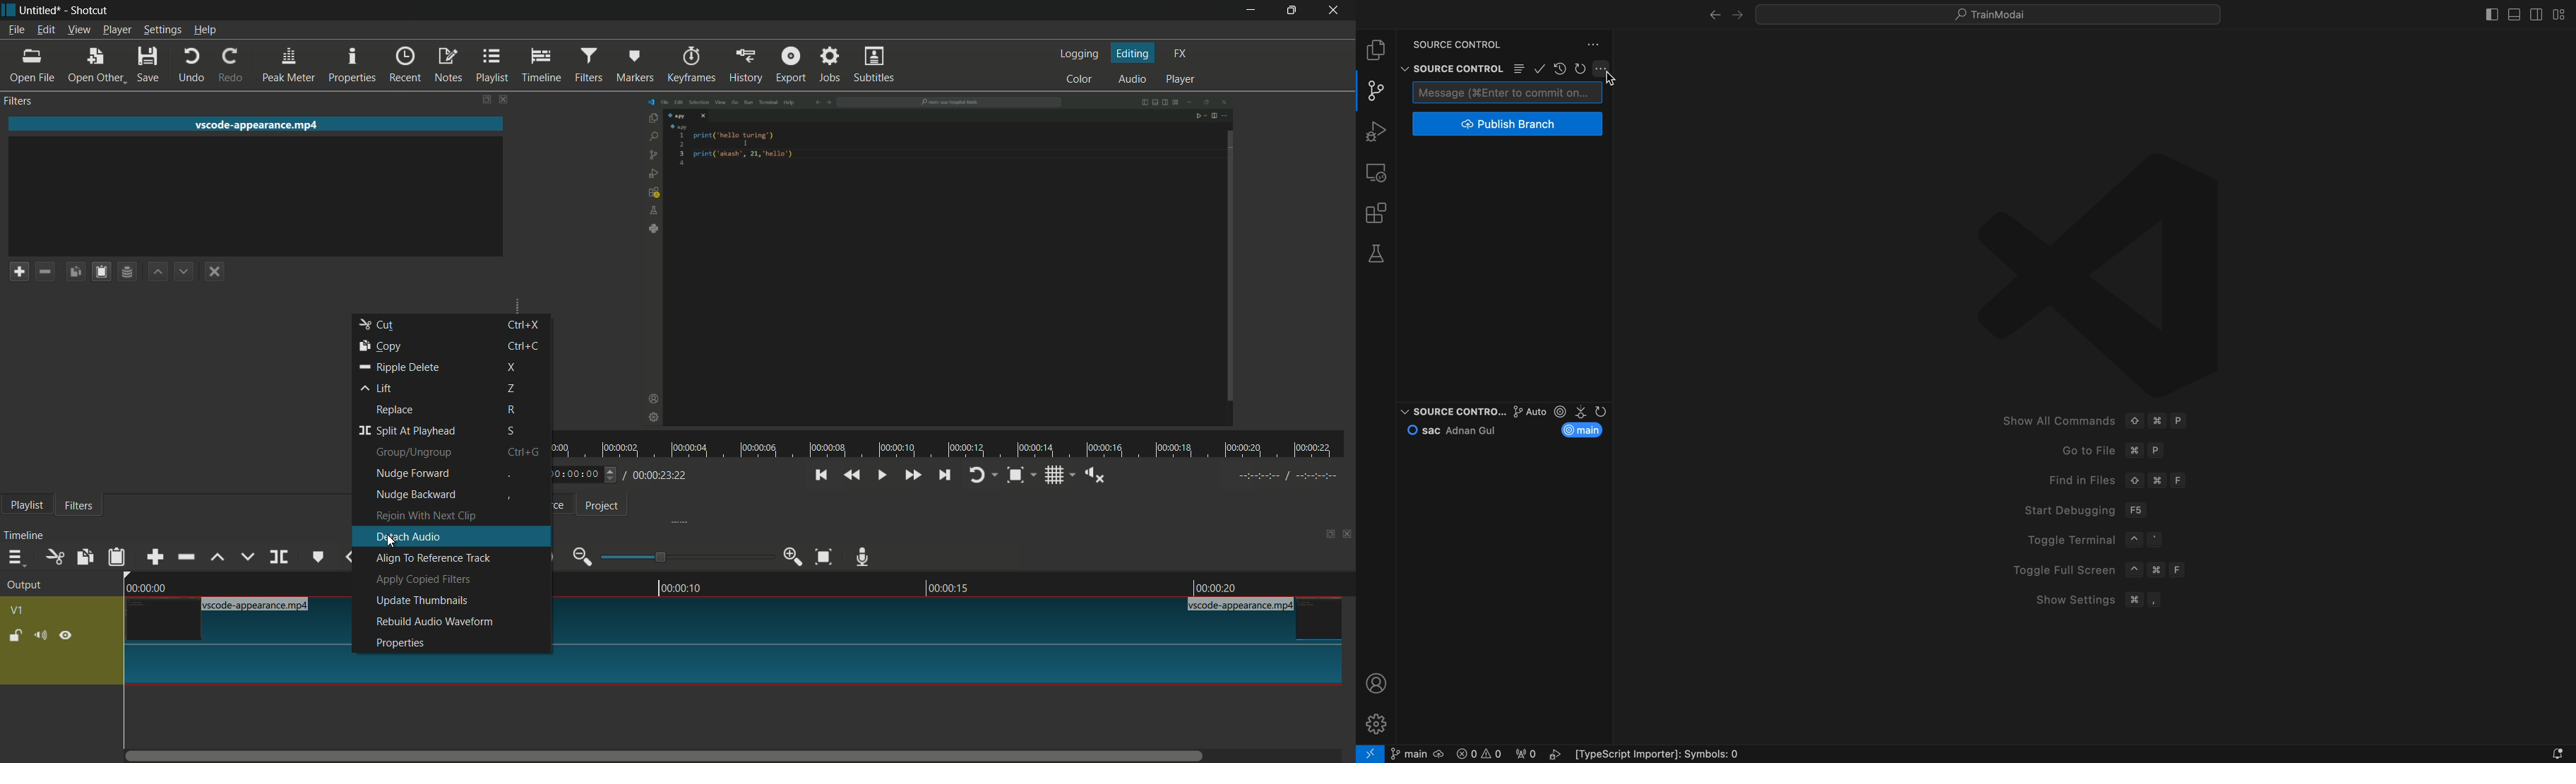 This screenshot has height=784, width=2576. Describe the element at coordinates (353, 66) in the screenshot. I see `properties` at that location.